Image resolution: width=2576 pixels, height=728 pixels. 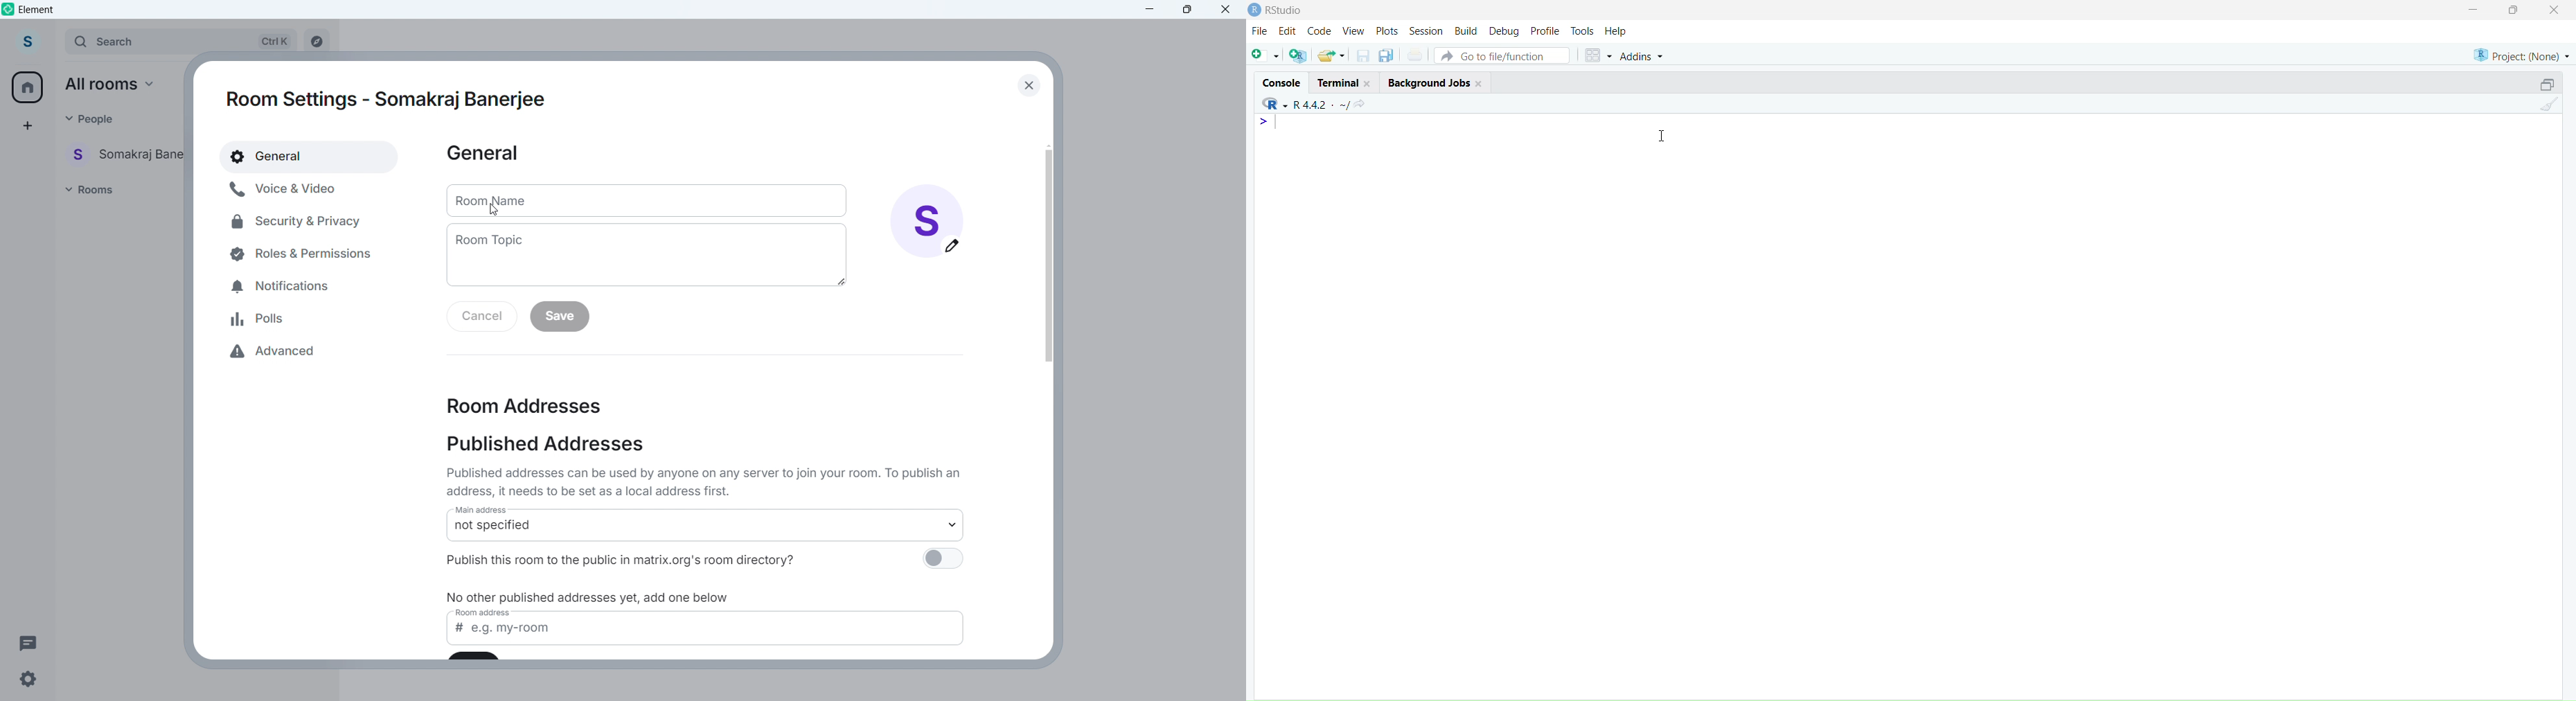 What do you see at coordinates (321, 39) in the screenshot?
I see `explore room` at bounding box center [321, 39].